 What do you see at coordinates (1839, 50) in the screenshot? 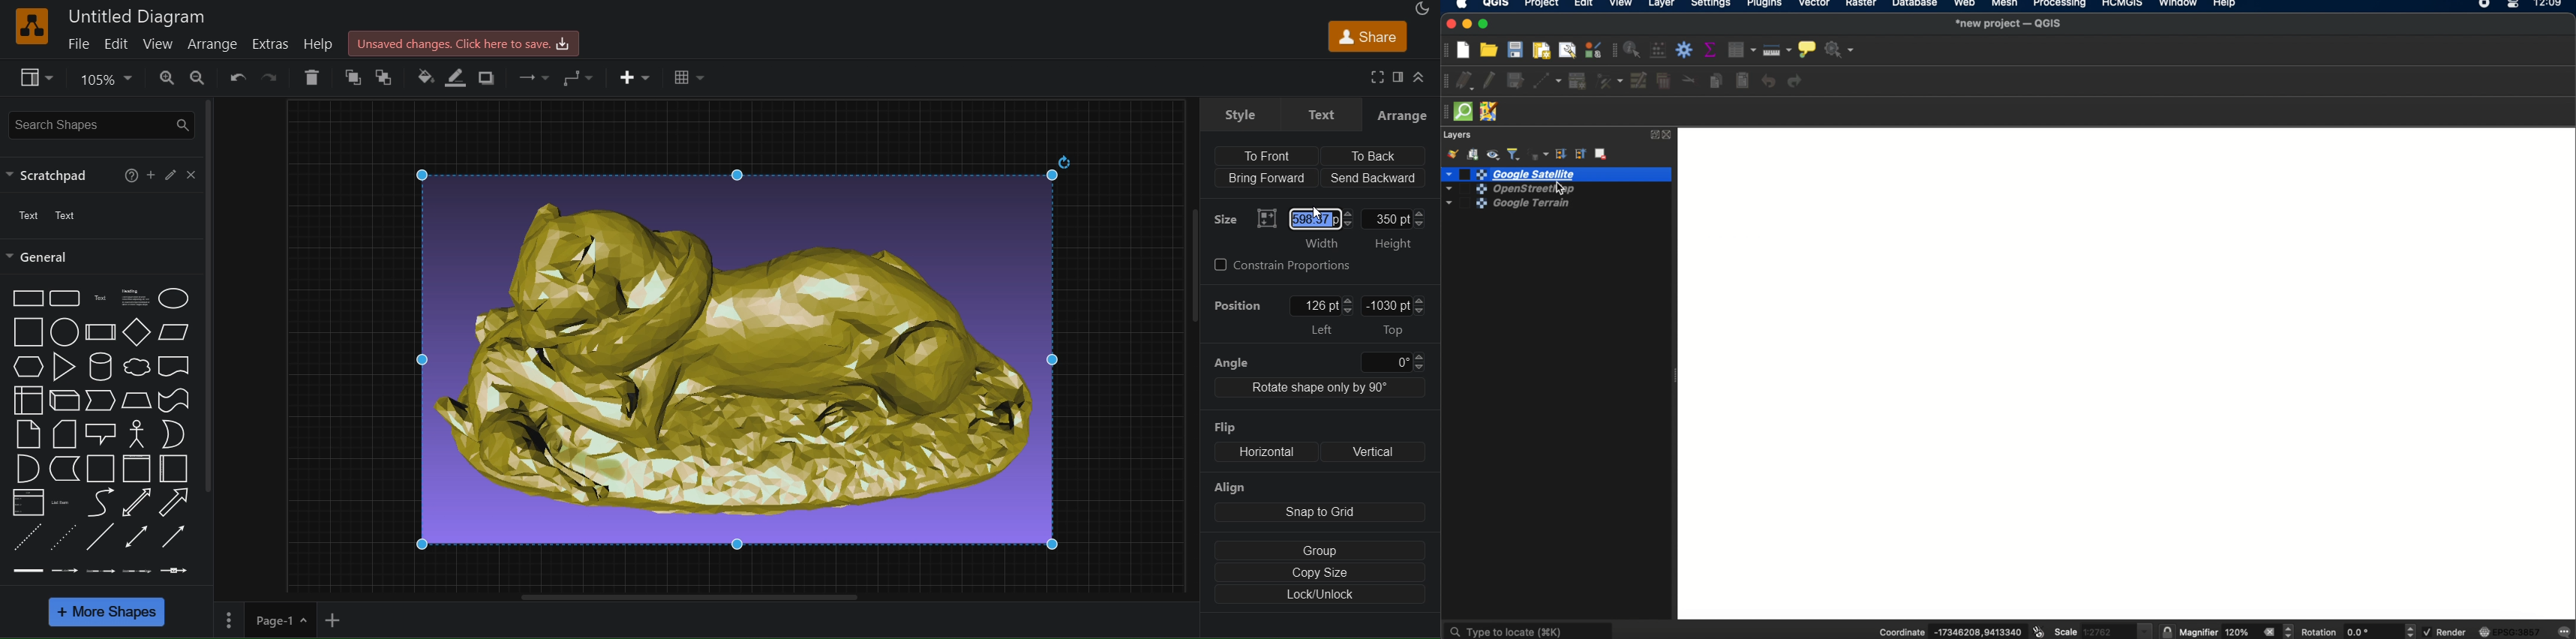
I see `no action selected` at bounding box center [1839, 50].